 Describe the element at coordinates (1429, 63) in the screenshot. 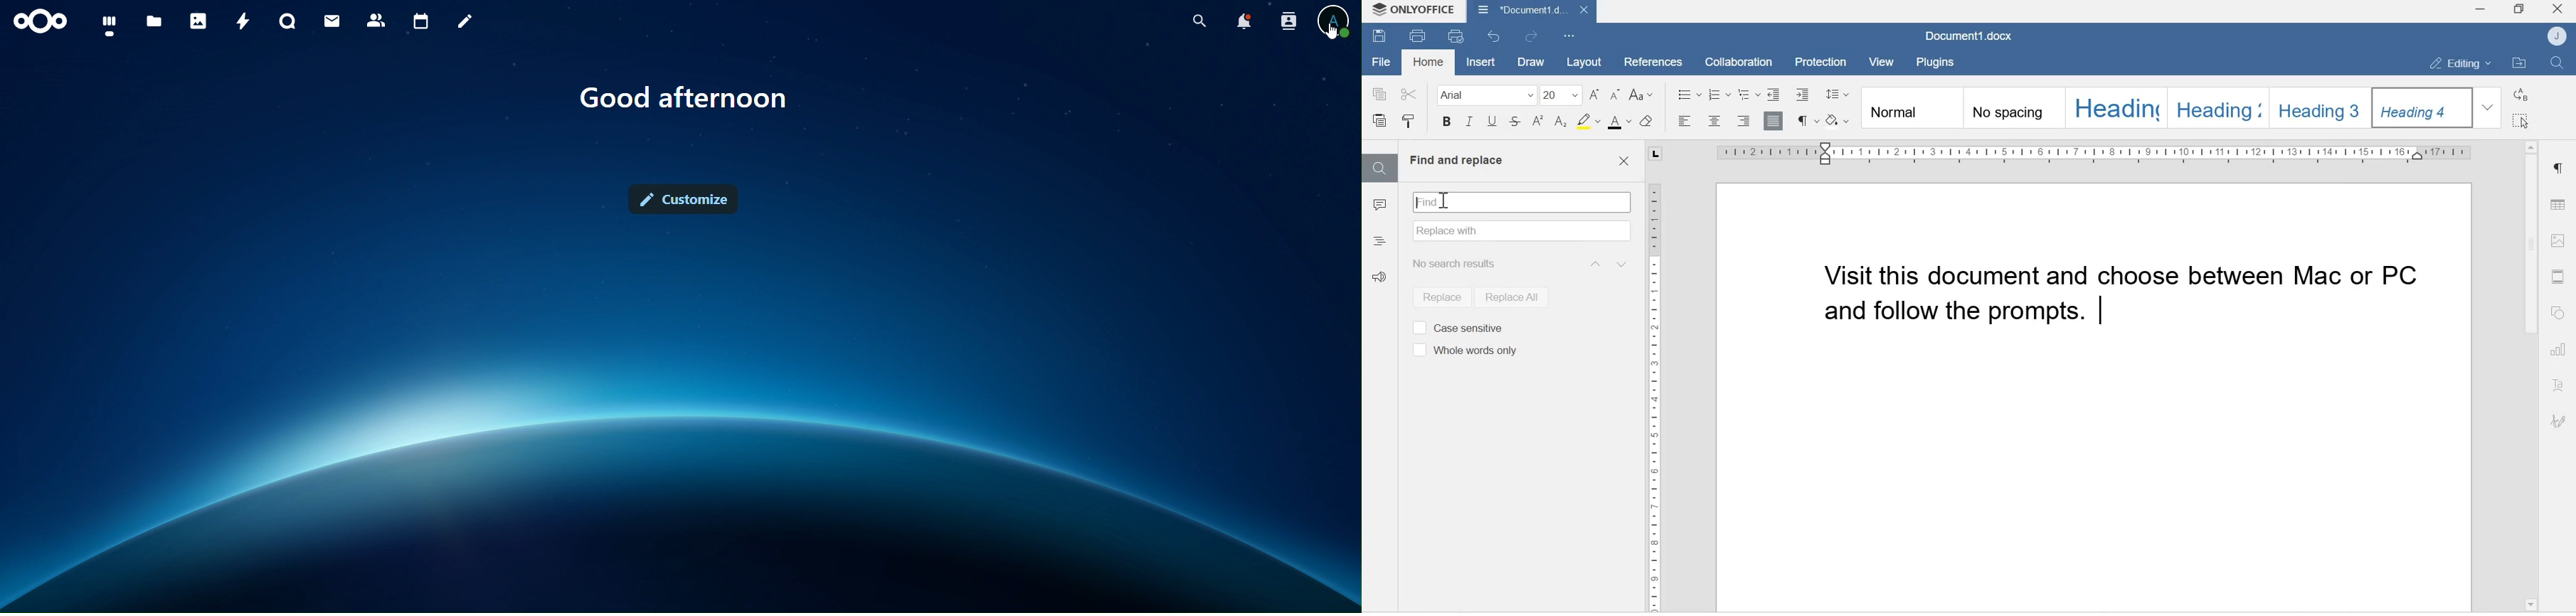

I see `Homd` at that location.